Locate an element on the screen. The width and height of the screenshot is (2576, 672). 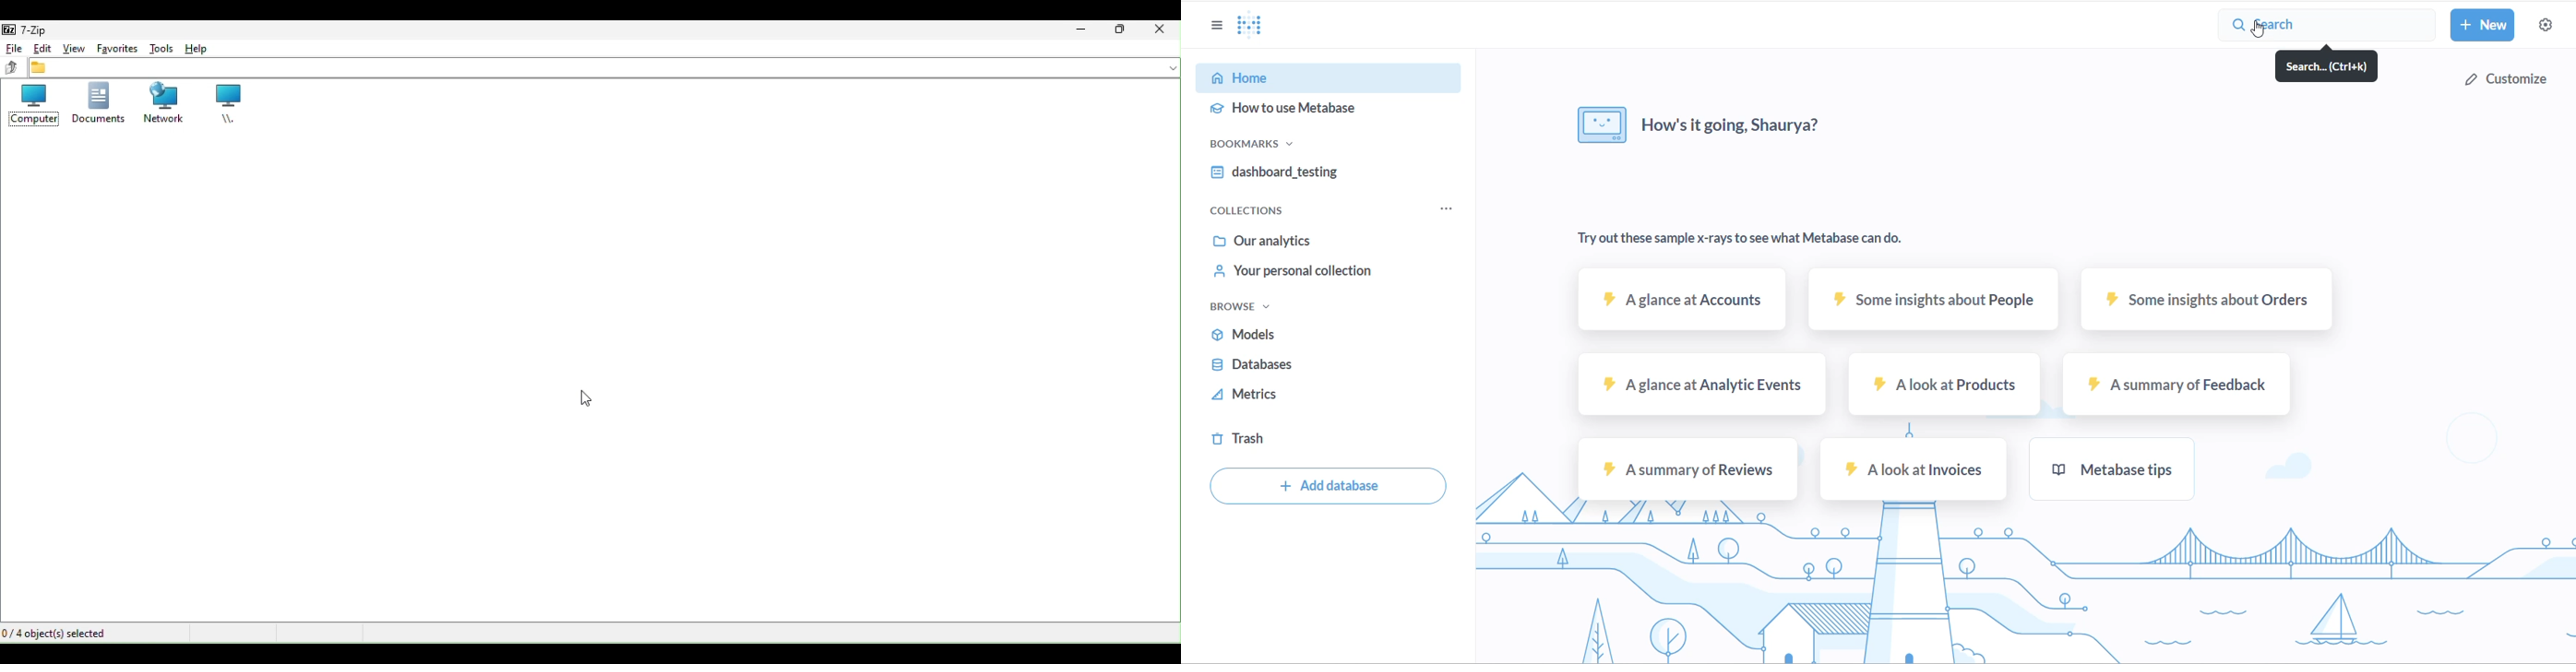
7 zip is located at coordinates (32, 29).